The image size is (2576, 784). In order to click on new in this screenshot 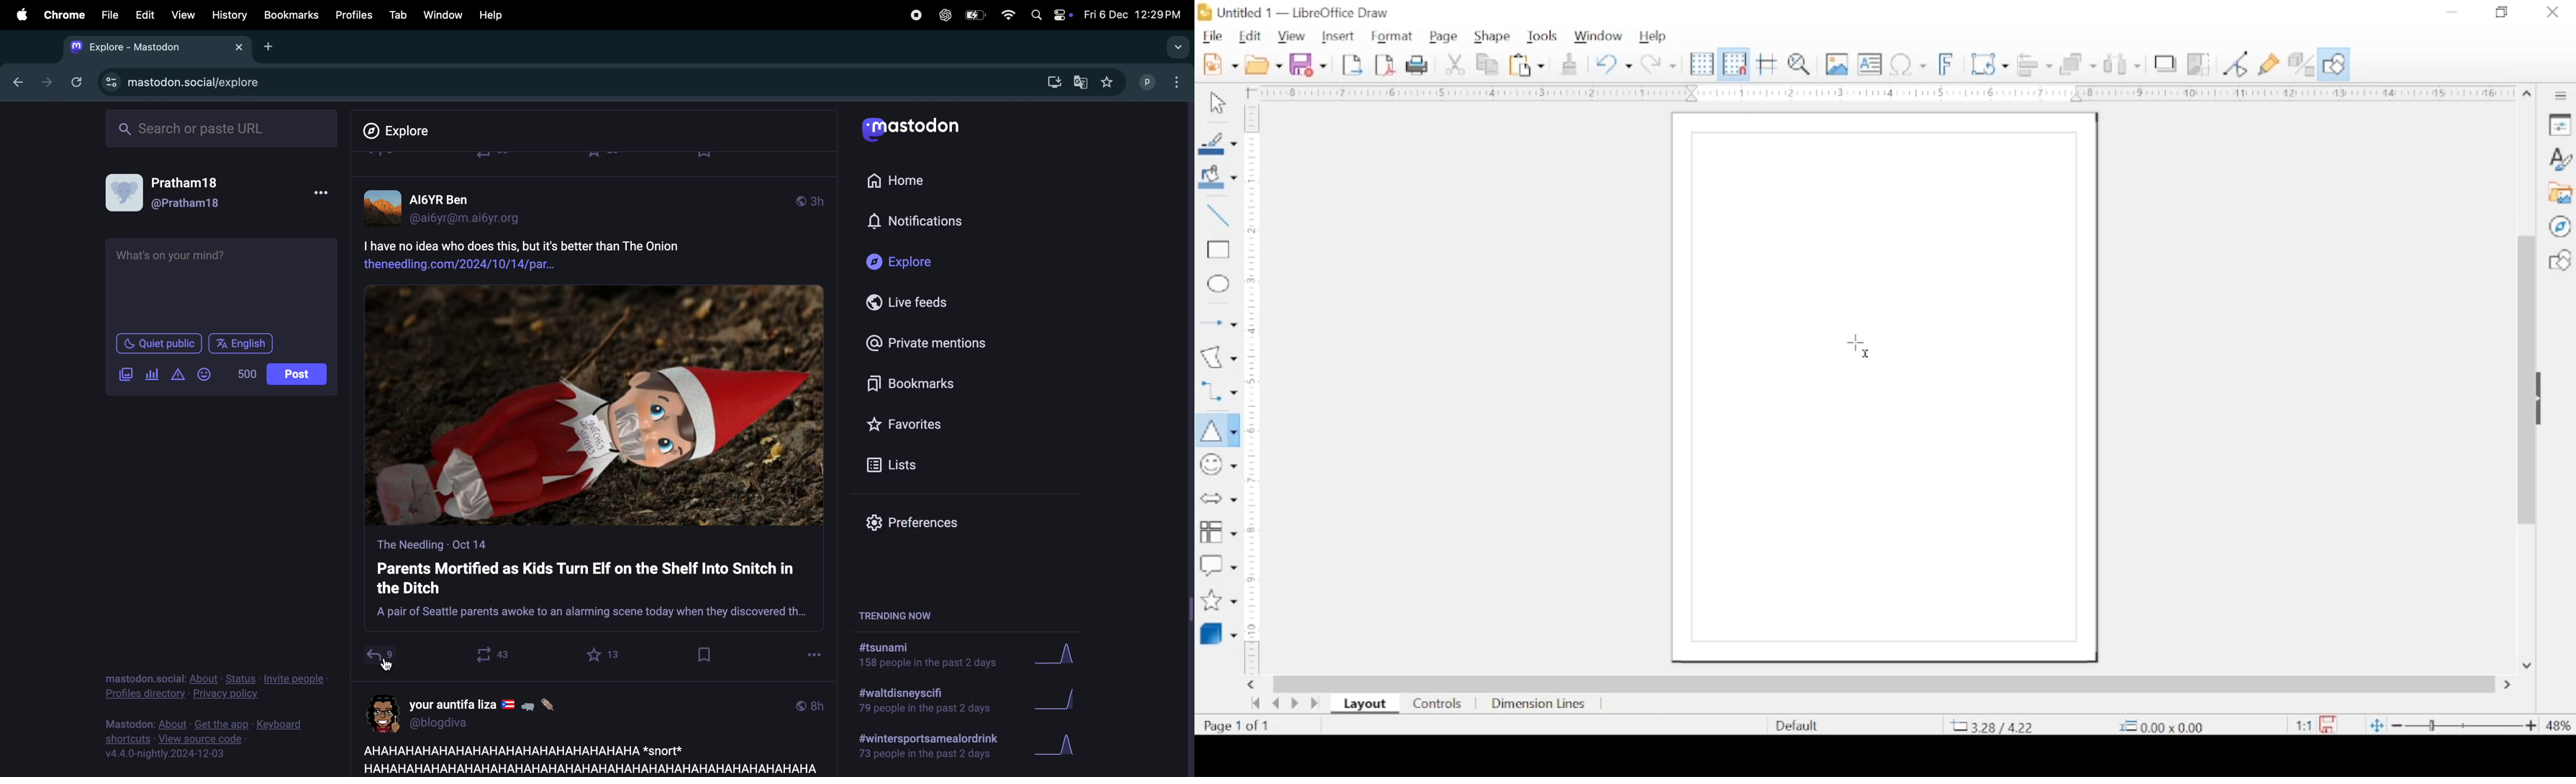, I will do `click(1222, 64)`.